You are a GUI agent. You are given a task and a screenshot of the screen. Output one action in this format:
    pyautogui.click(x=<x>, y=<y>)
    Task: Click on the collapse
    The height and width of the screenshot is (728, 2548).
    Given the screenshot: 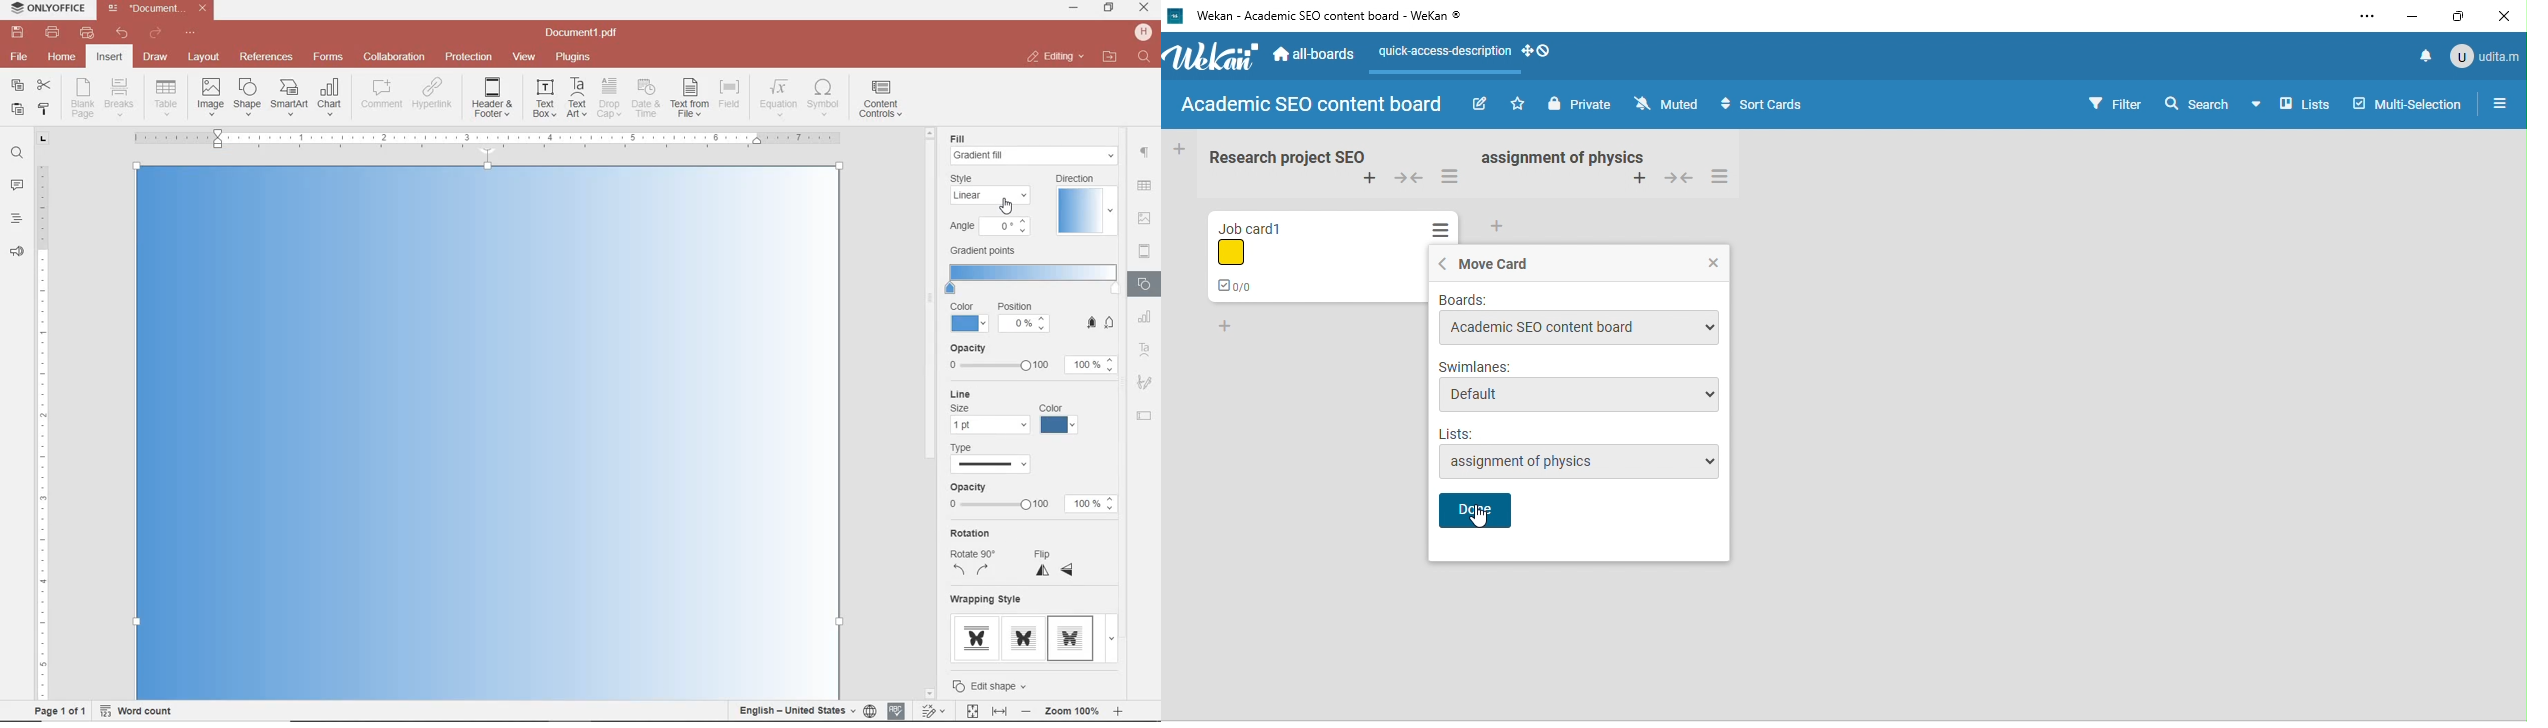 What is the action you would take?
    pyautogui.click(x=1683, y=180)
    